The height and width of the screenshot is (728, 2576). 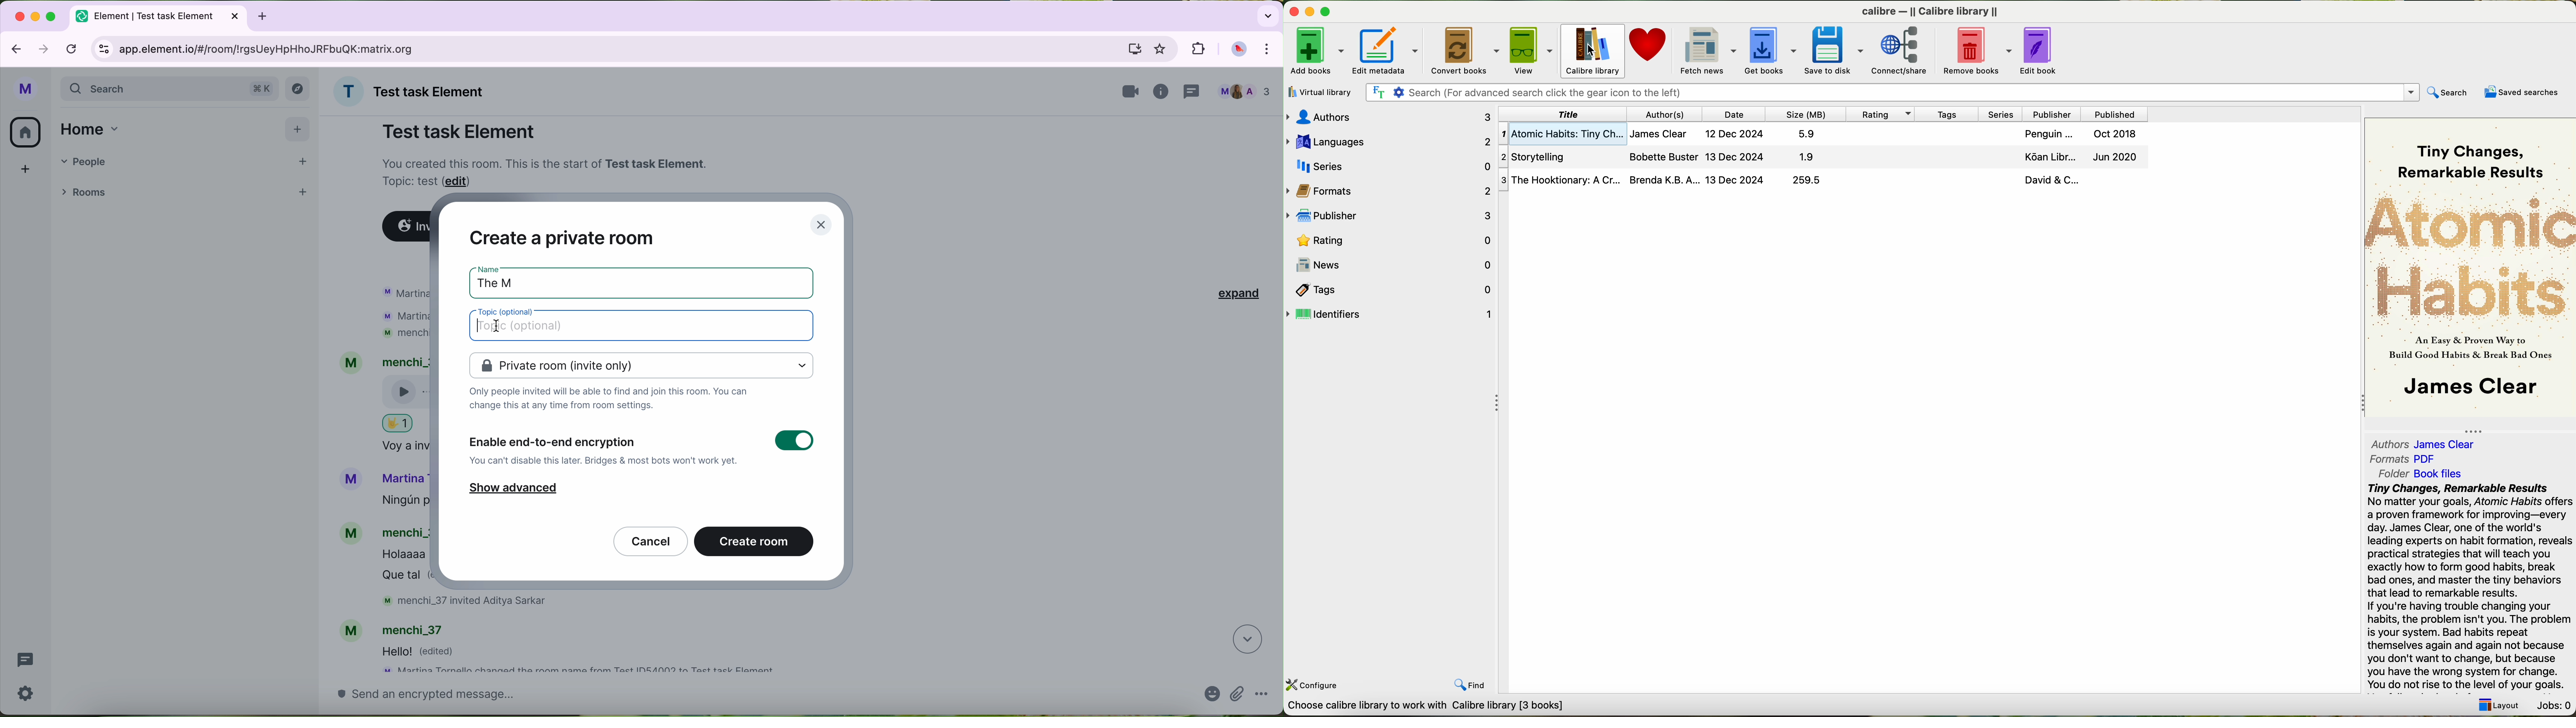 What do you see at coordinates (1980, 49) in the screenshot?
I see `remove books` at bounding box center [1980, 49].